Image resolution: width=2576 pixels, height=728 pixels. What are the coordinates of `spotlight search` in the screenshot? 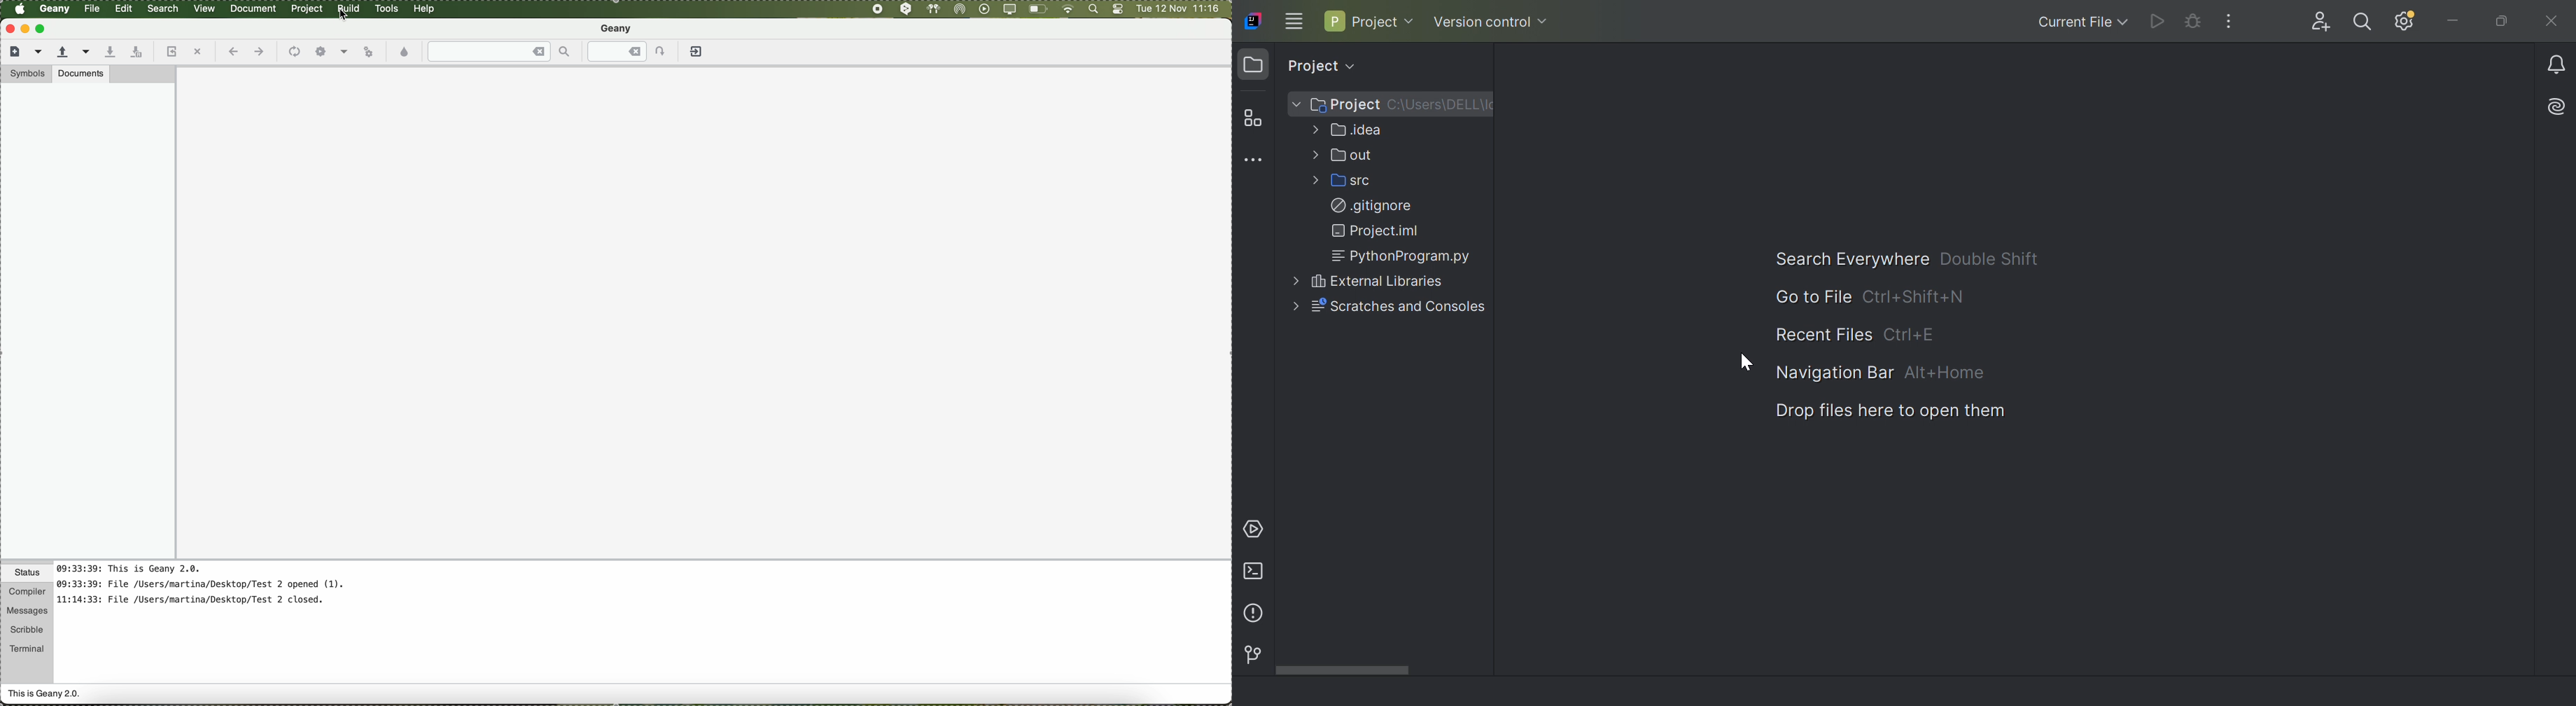 It's located at (1091, 10).